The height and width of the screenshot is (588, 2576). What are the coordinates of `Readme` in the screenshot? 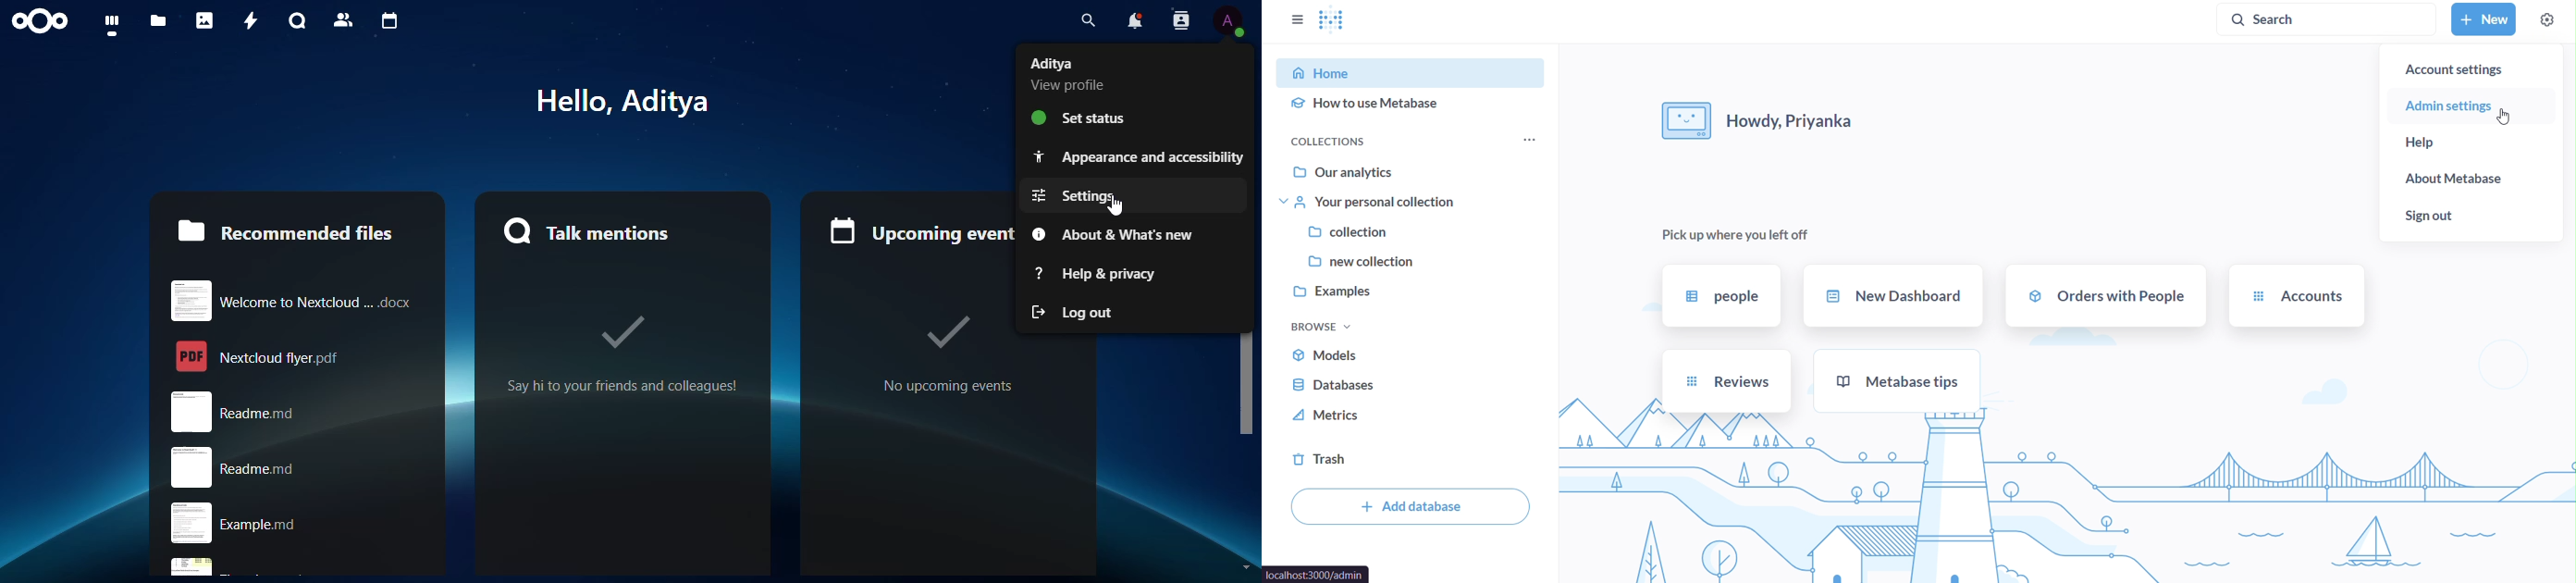 It's located at (299, 411).